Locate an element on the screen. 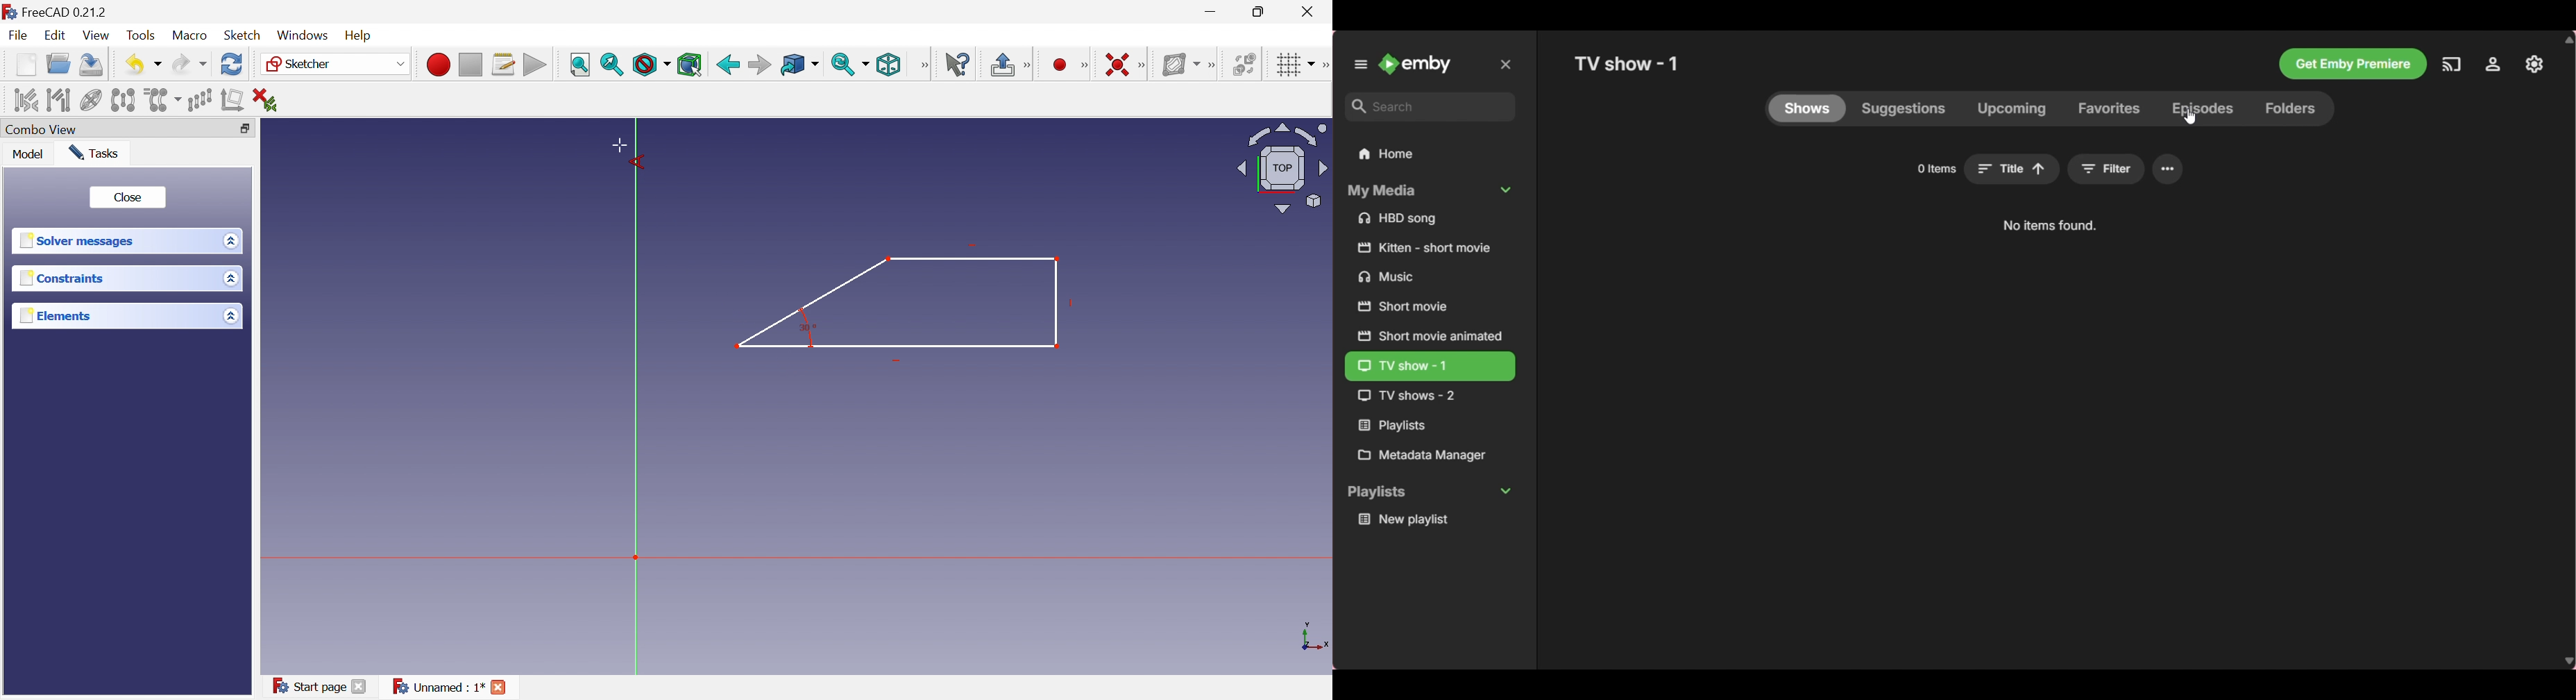 The width and height of the screenshot is (2576, 700). Drop Down is located at coordinates (228, 240).